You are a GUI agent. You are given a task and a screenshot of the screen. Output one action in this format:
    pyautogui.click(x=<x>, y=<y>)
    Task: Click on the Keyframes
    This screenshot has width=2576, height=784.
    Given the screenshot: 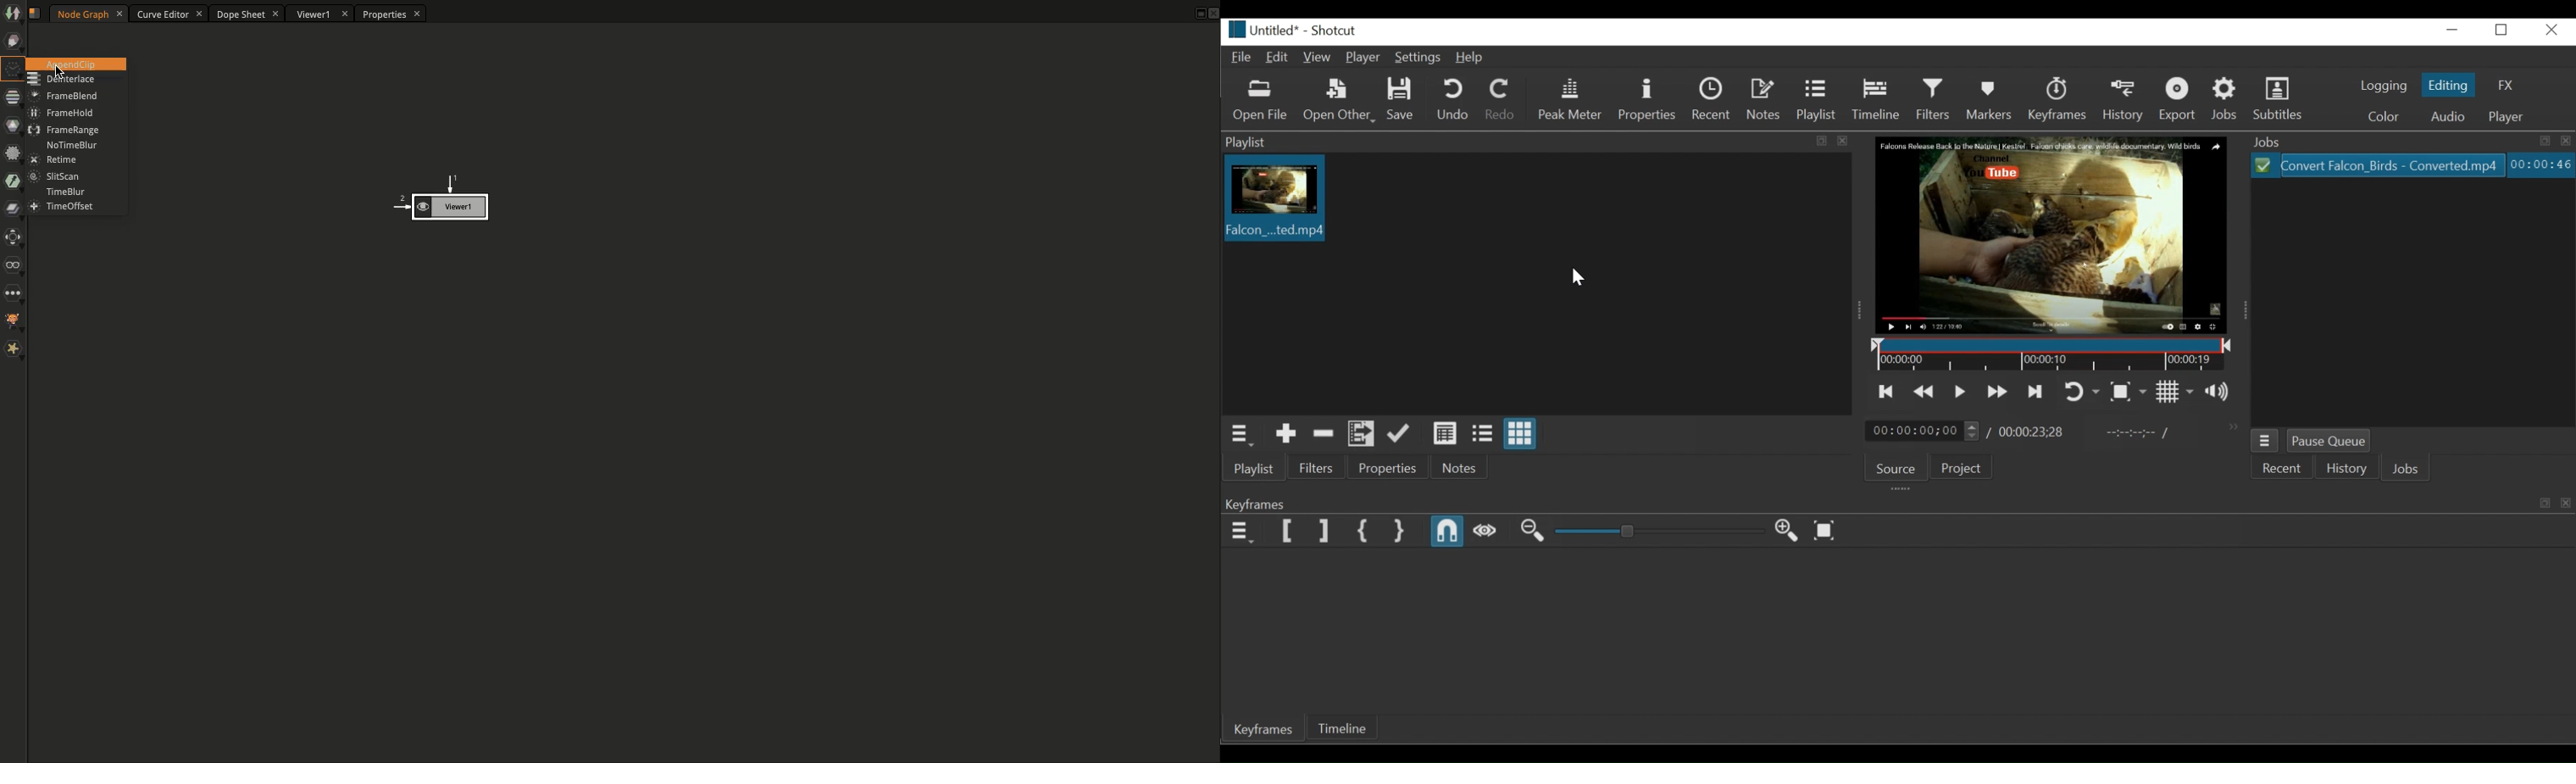 What is the action you would take?
    pyautogui.click(x=2060, y=100)
    